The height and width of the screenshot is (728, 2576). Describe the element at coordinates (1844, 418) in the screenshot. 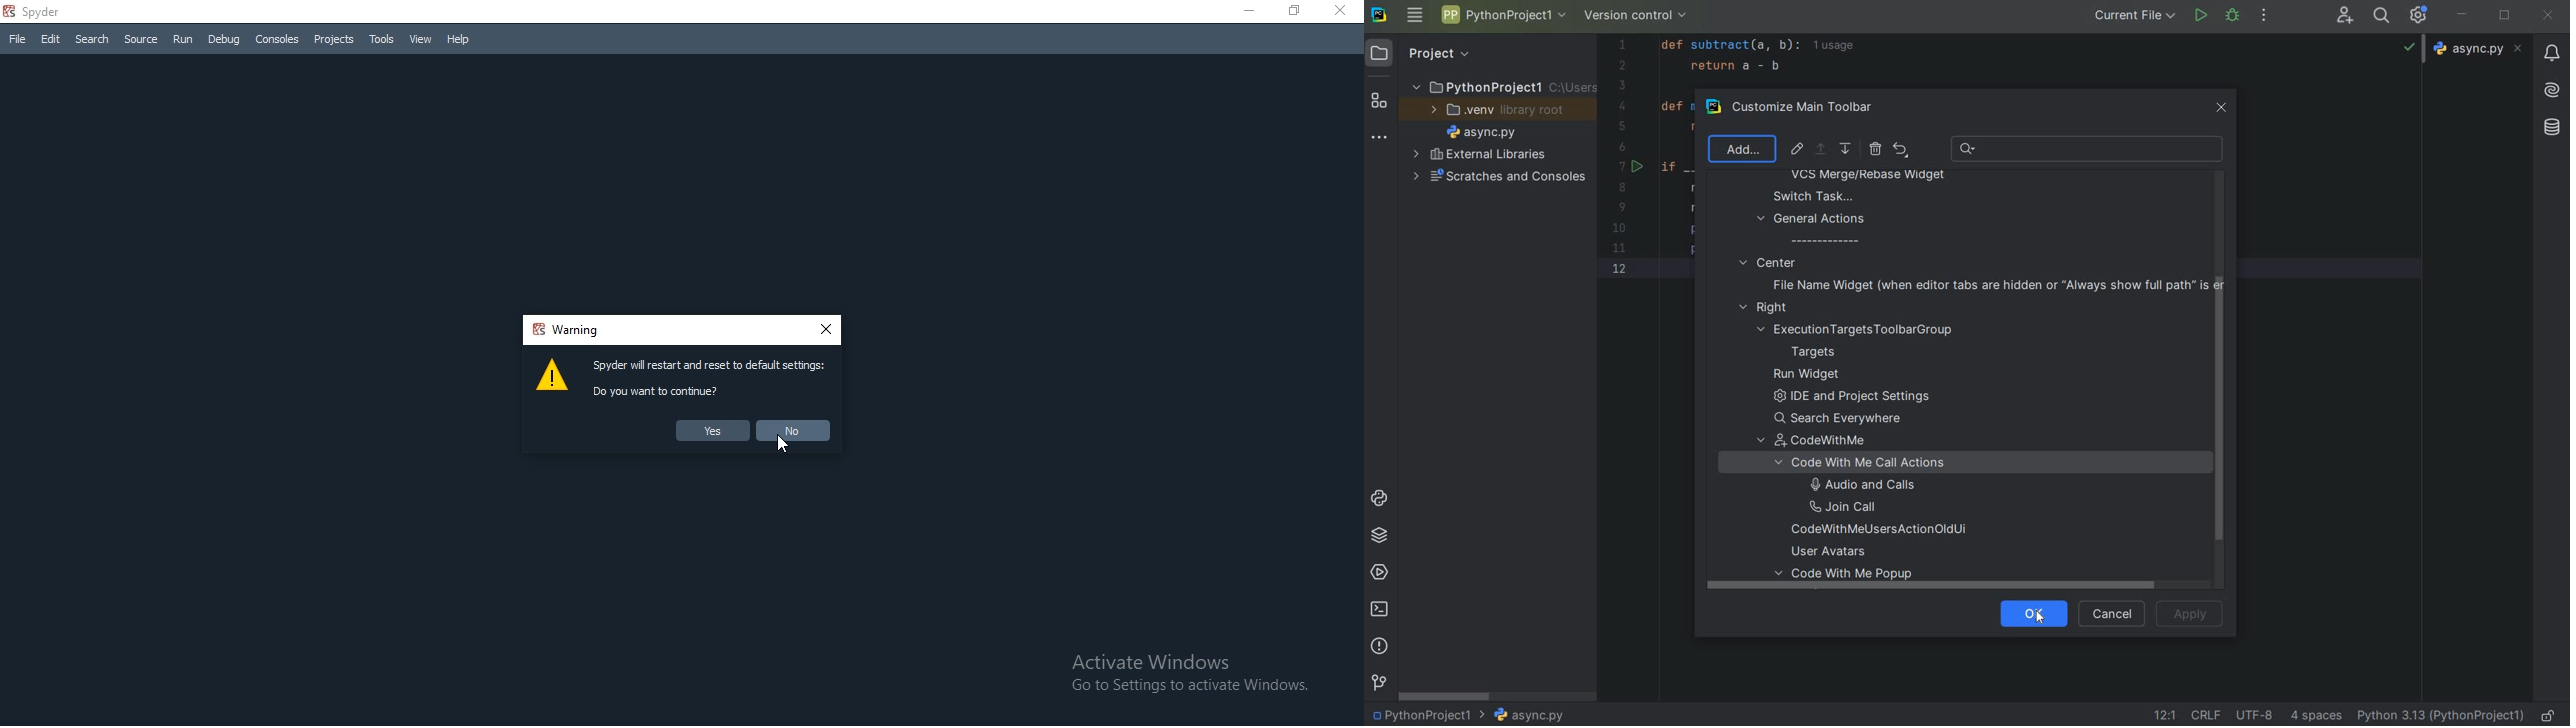

I see `search everywhere` at that location.